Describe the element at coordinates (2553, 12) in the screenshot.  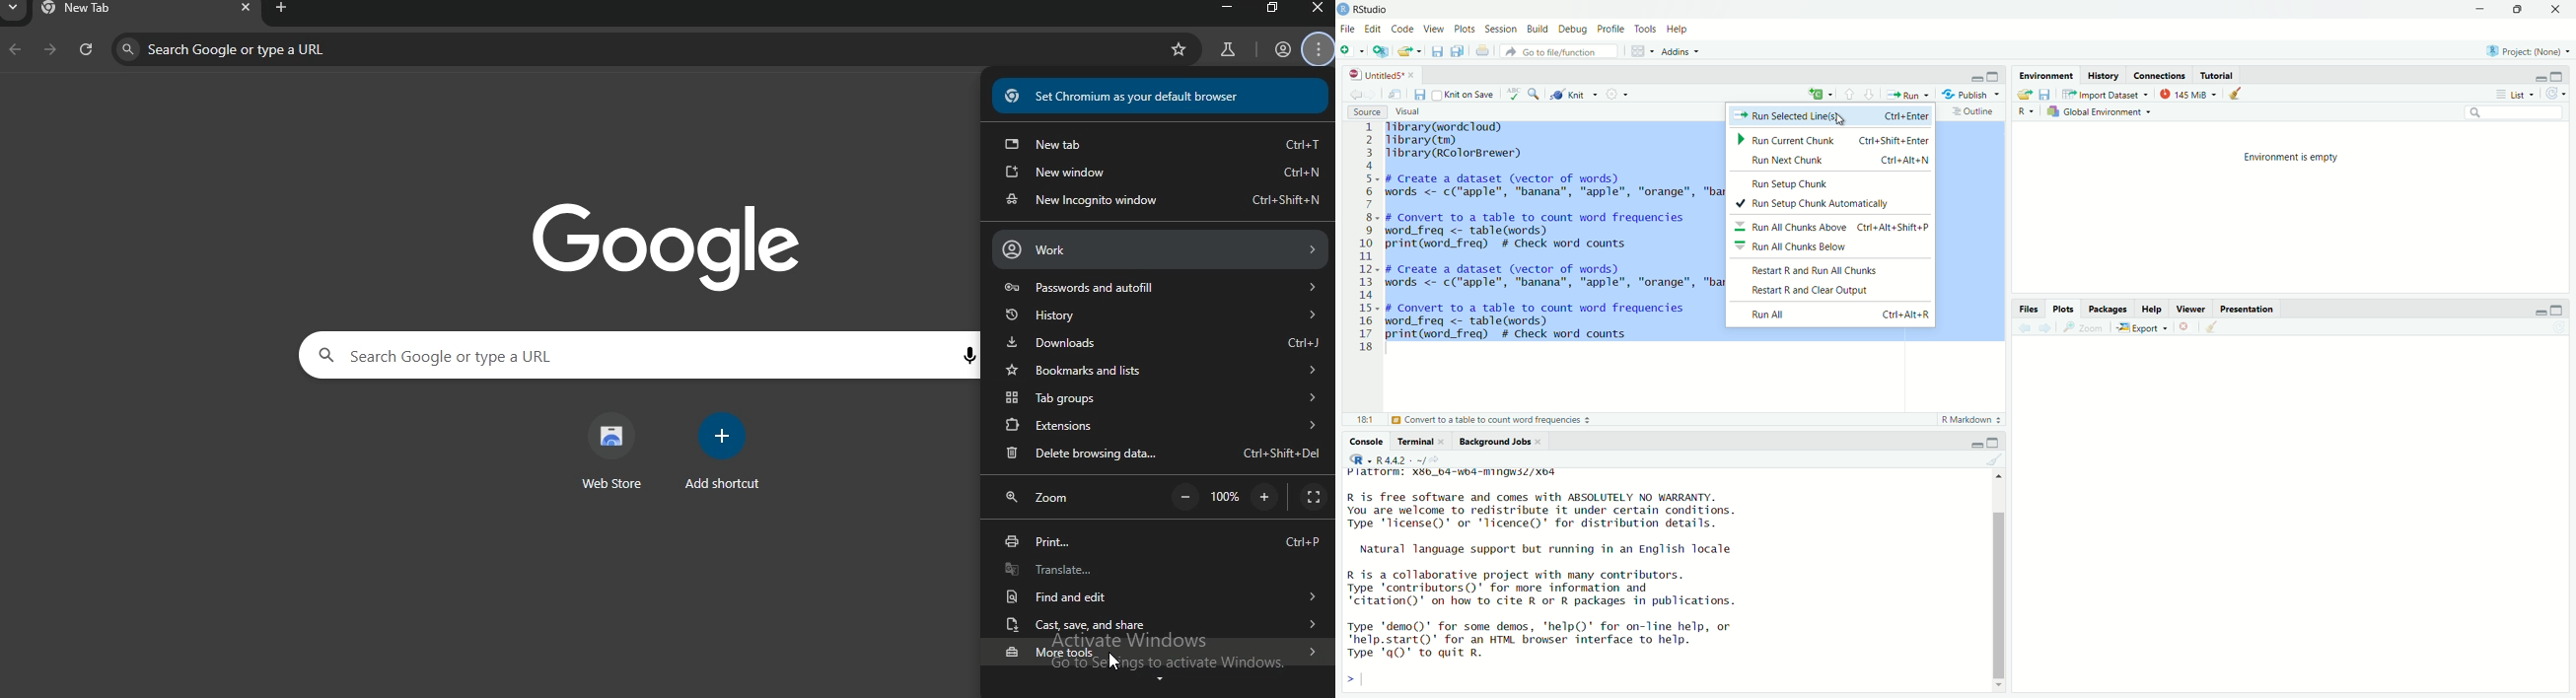
I see `Close` at that location.